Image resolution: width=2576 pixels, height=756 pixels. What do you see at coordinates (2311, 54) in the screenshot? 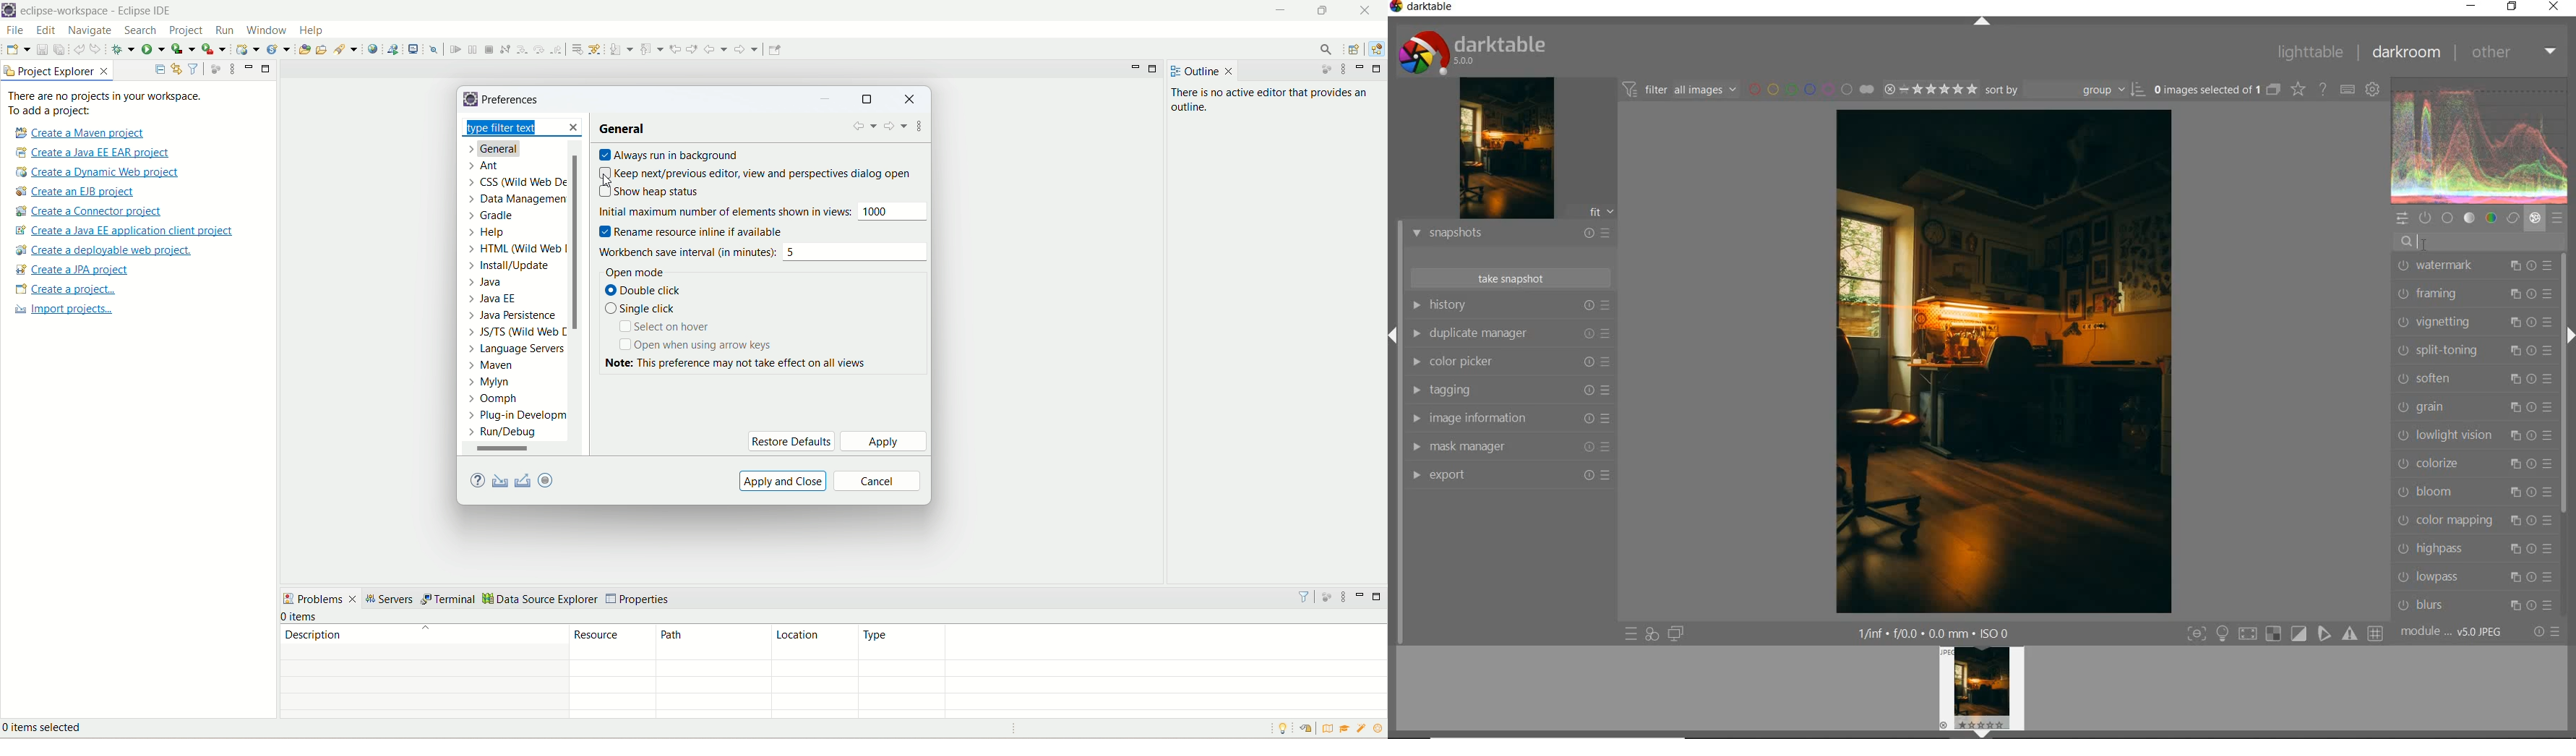
I see `lighttable` at bounding box center [2311, 54].